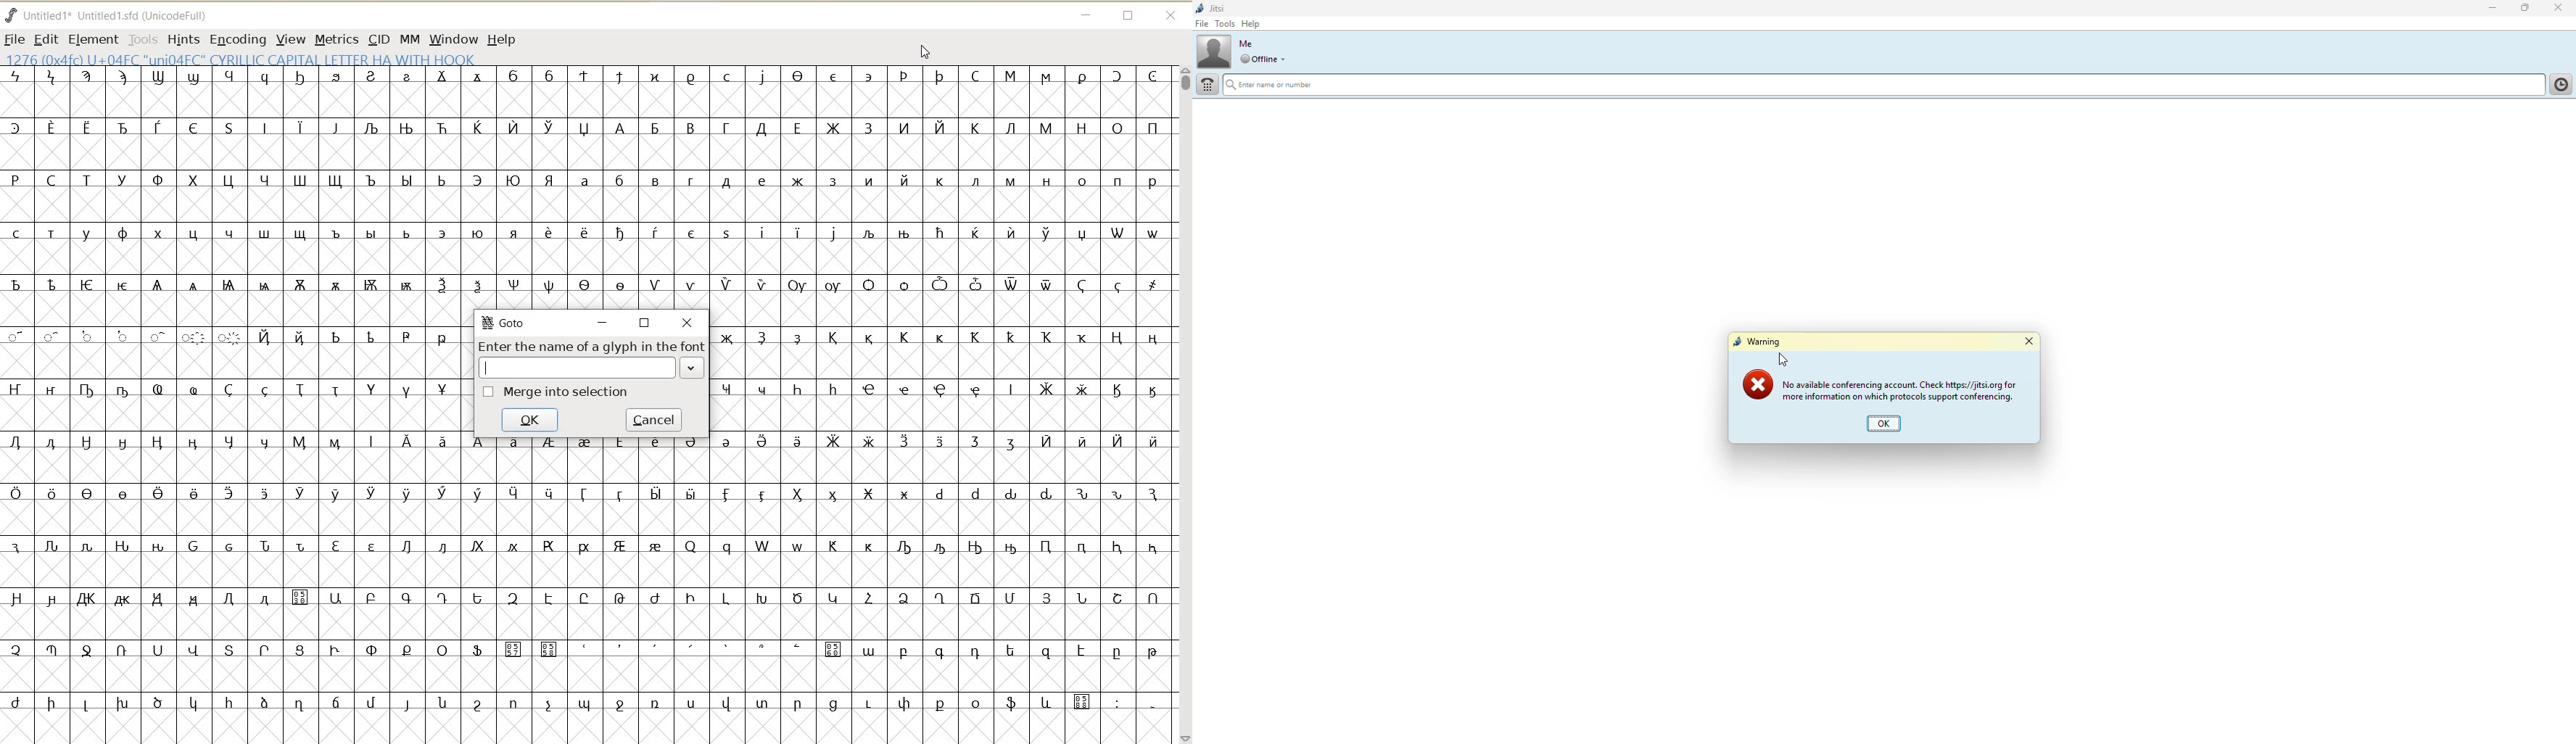 Image resolution: width=2576 pixels, height=756 pixels. What do you see at coordinates (1757, 386) in the screenshot?
I see `error` at bounding box center [1757, 386].